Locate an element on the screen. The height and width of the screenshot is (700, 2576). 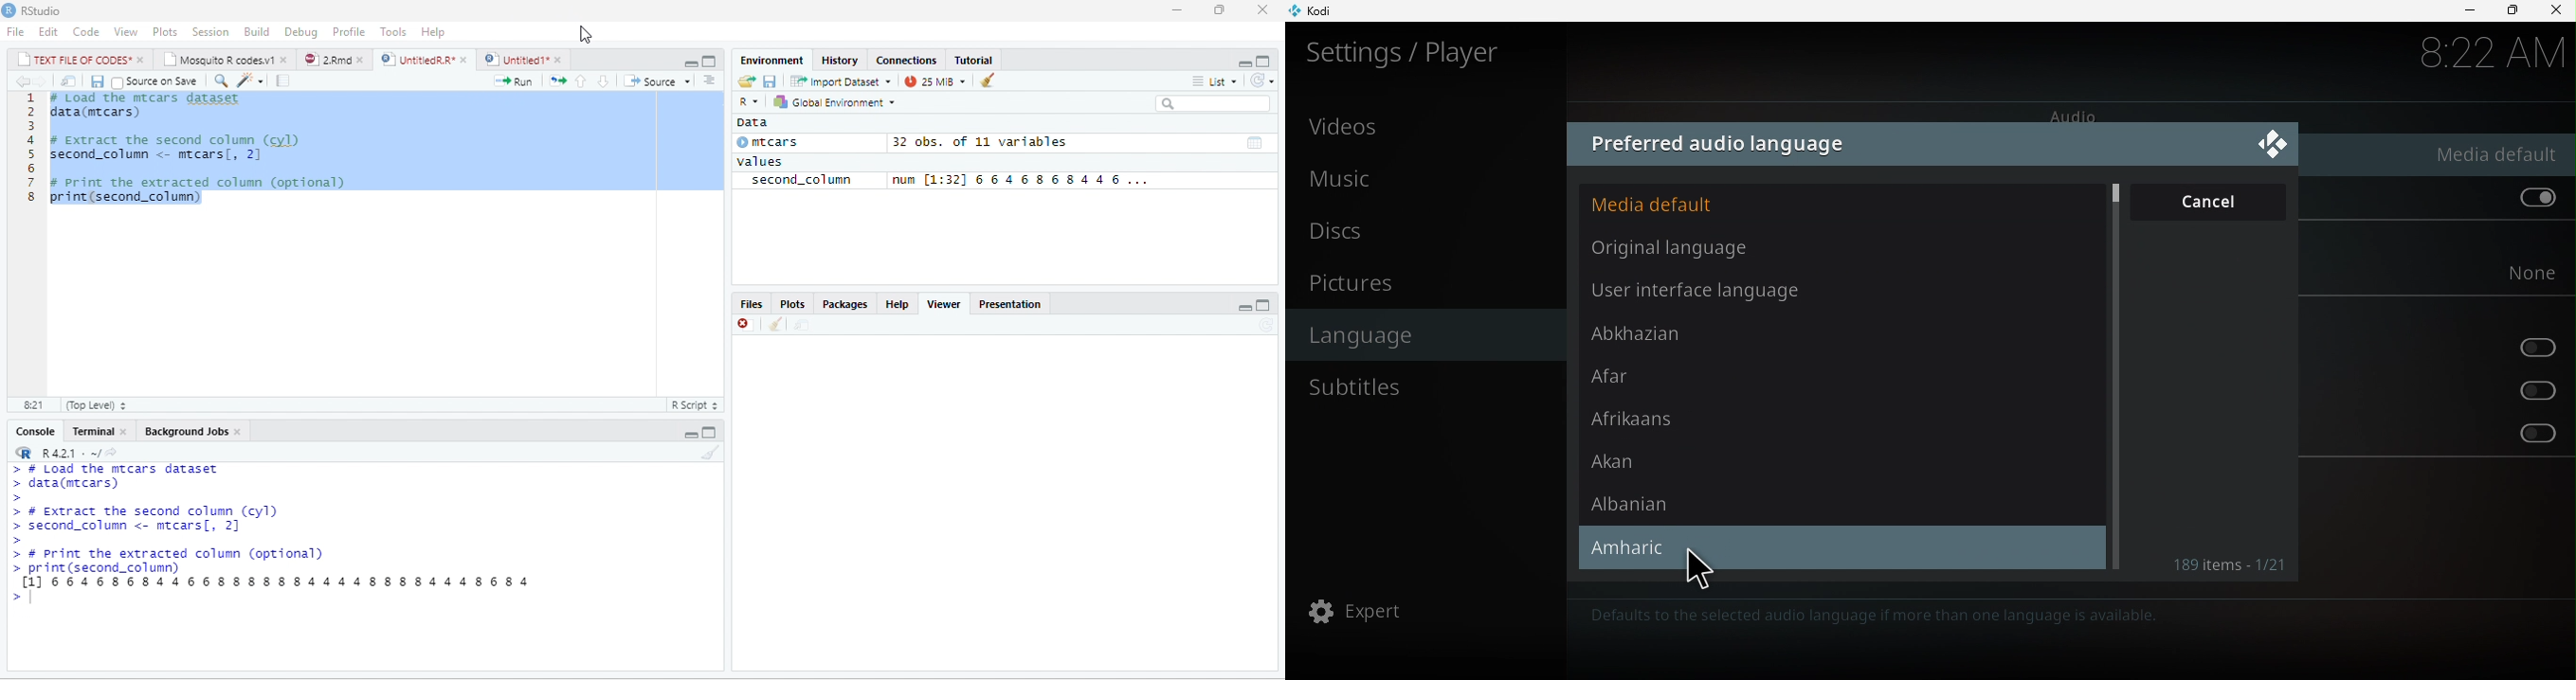
Close is located at coordinates (2555, 10).